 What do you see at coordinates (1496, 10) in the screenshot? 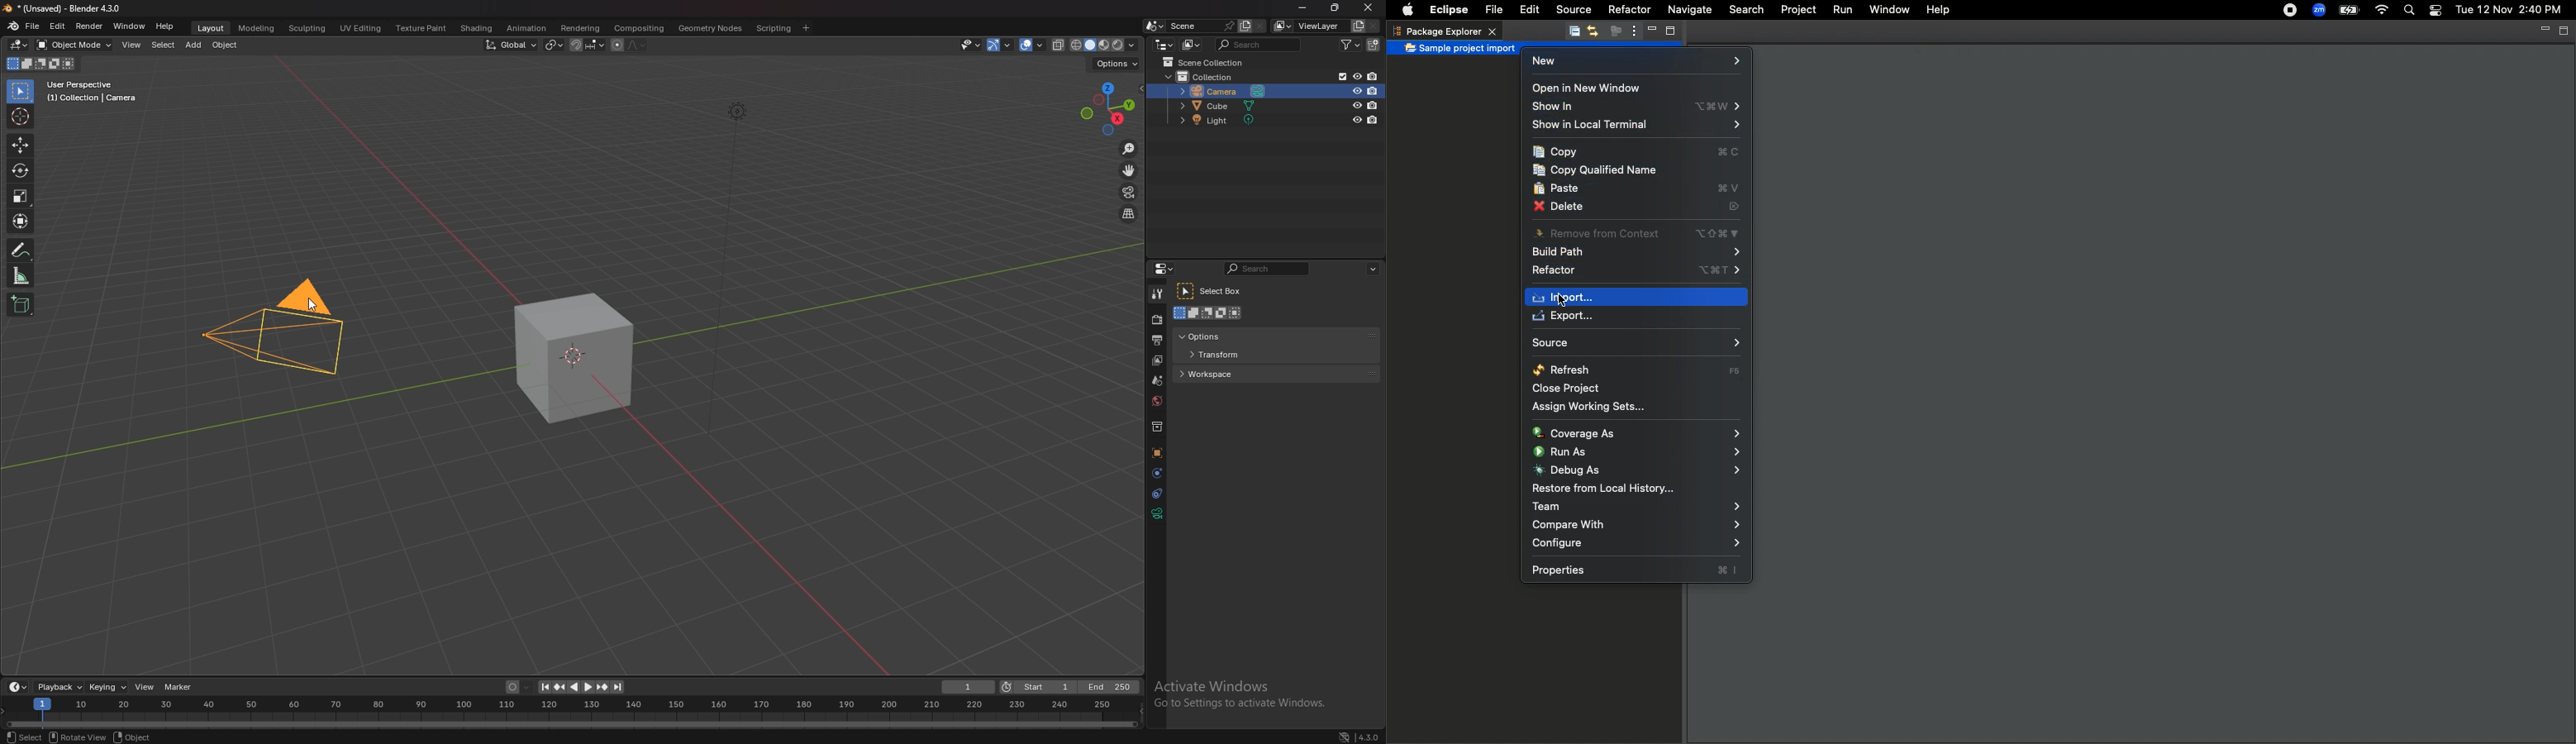
I see `File` at bounding box center [1496, 10].